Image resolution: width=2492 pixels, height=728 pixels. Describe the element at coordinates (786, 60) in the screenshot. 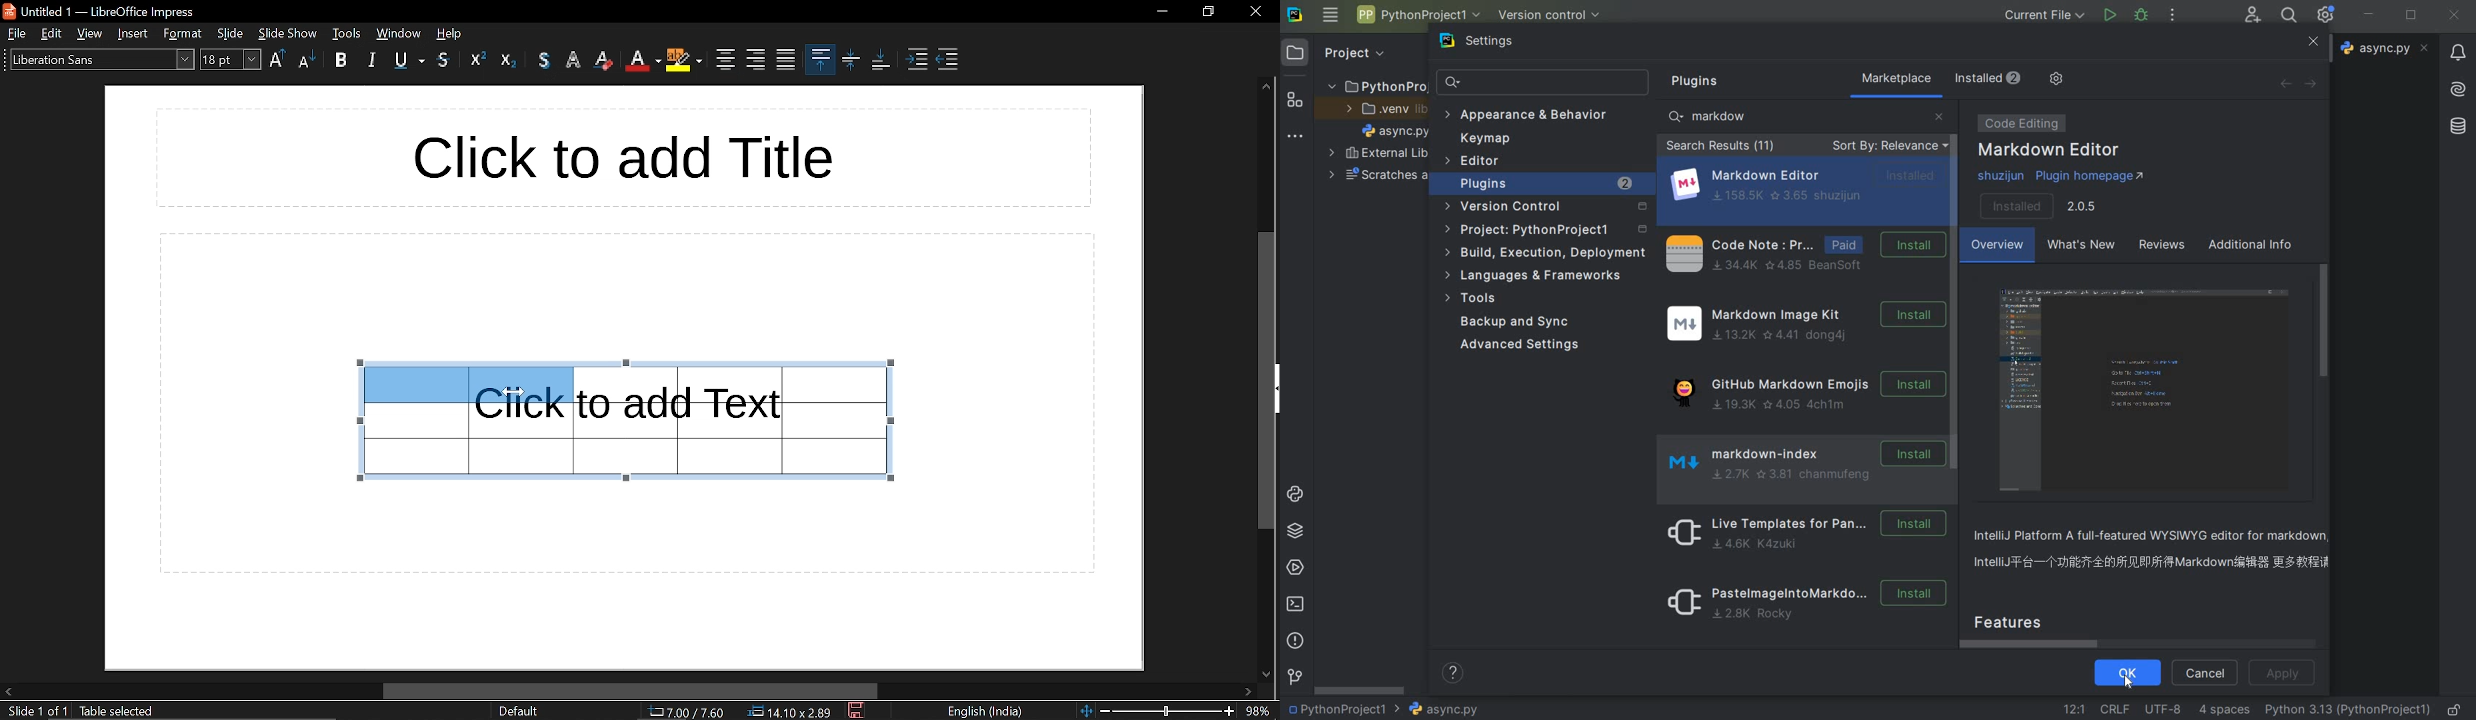

I see `justified` at that location.